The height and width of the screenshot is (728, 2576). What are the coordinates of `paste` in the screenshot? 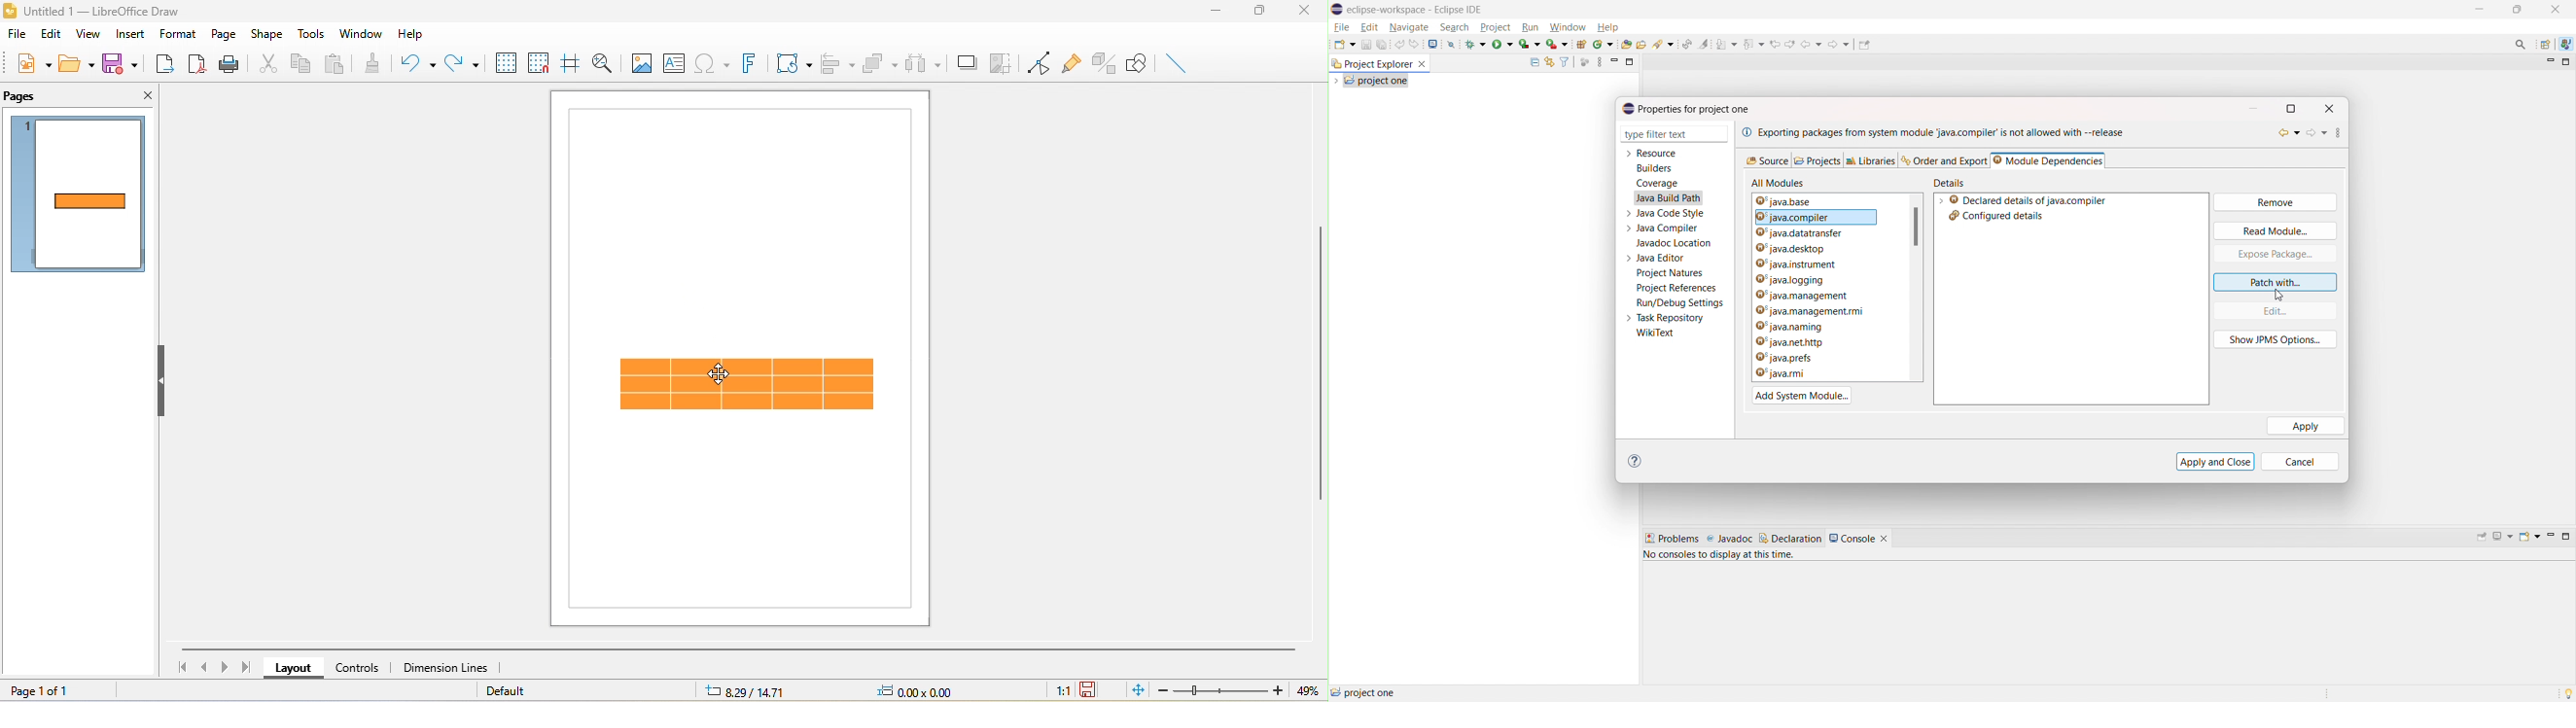 It's located at (337, 63).